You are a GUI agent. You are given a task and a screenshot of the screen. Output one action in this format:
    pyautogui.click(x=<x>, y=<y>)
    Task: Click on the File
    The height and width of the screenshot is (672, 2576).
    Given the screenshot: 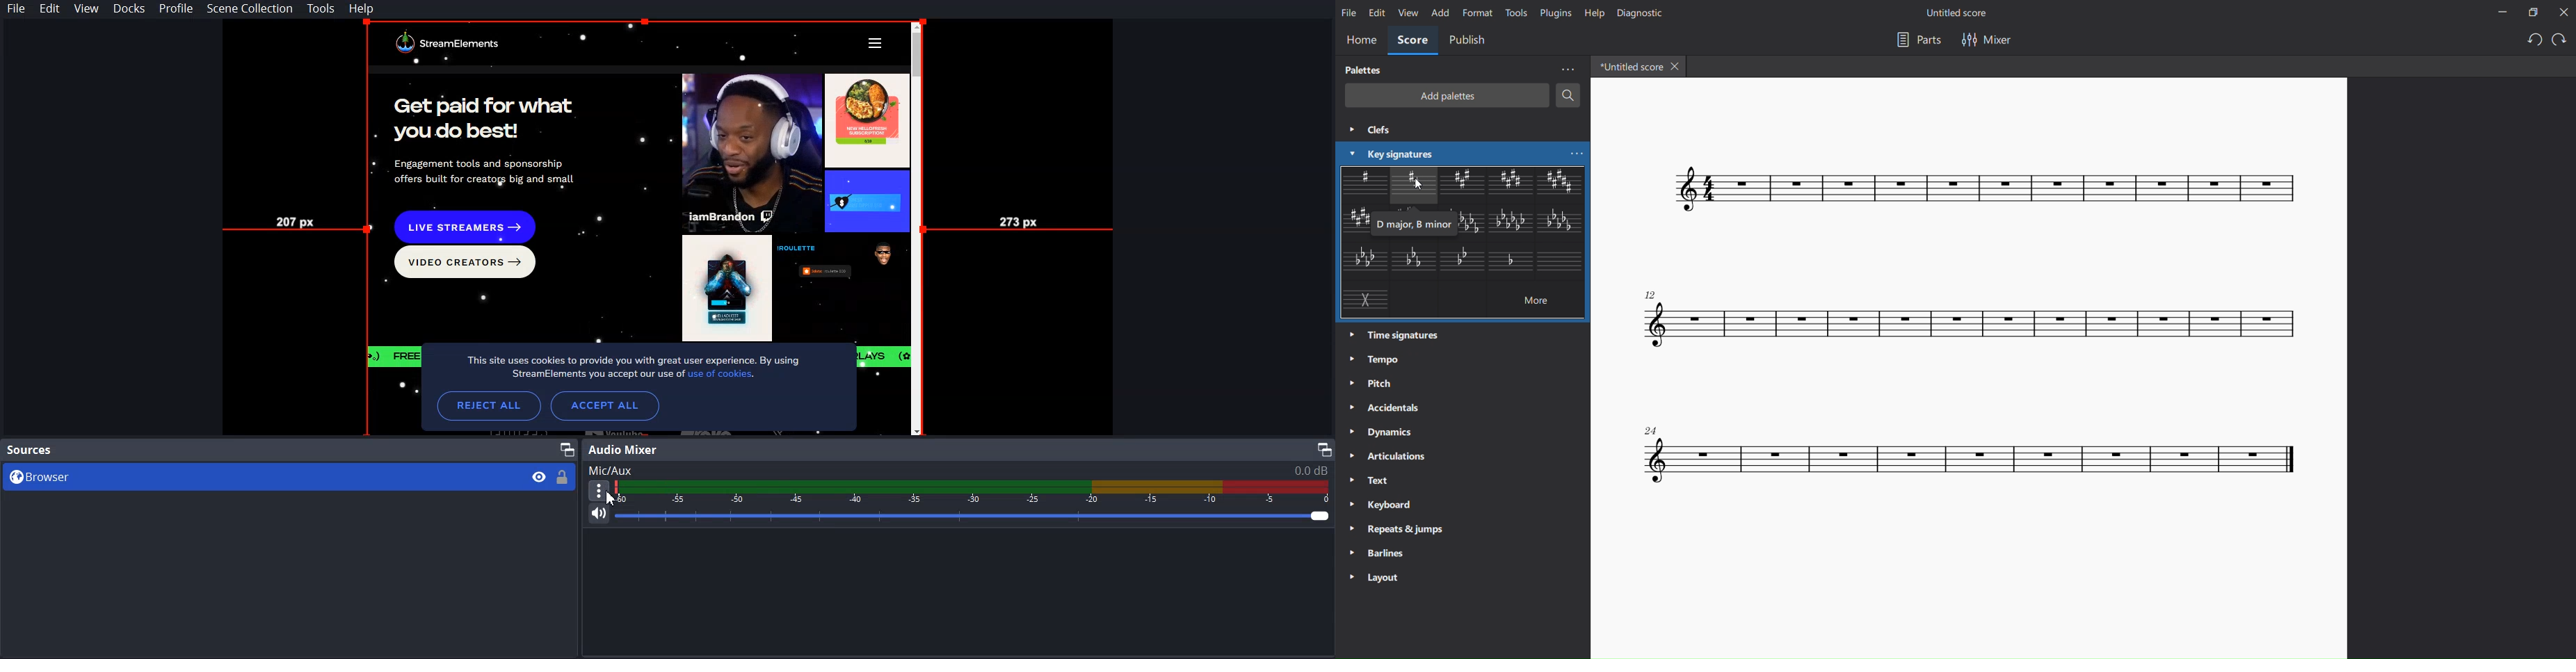 What is the action you would take?
    pyautogui.click(x=16, y=9)
    